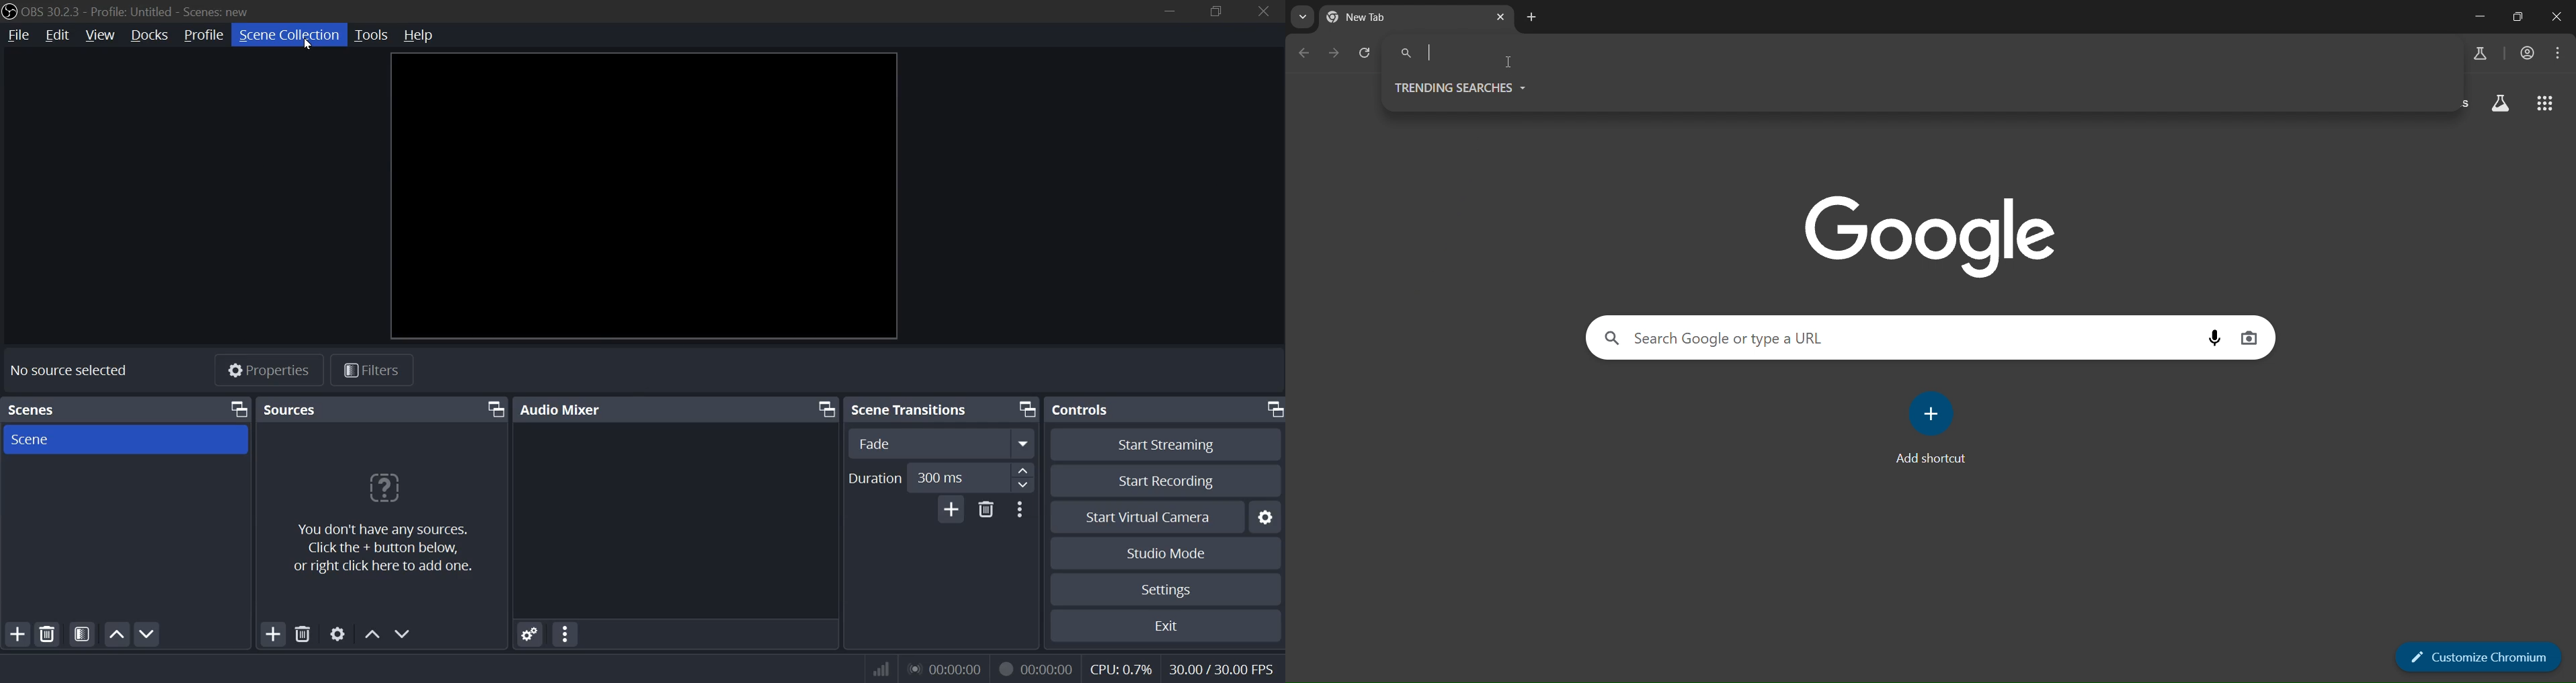 Image resolution: width=2576 pixels, height=700 pixels. What do you see at coordinates (1022, 509) in the screenshot?
I see `more` at bounding box center [1022, 509].